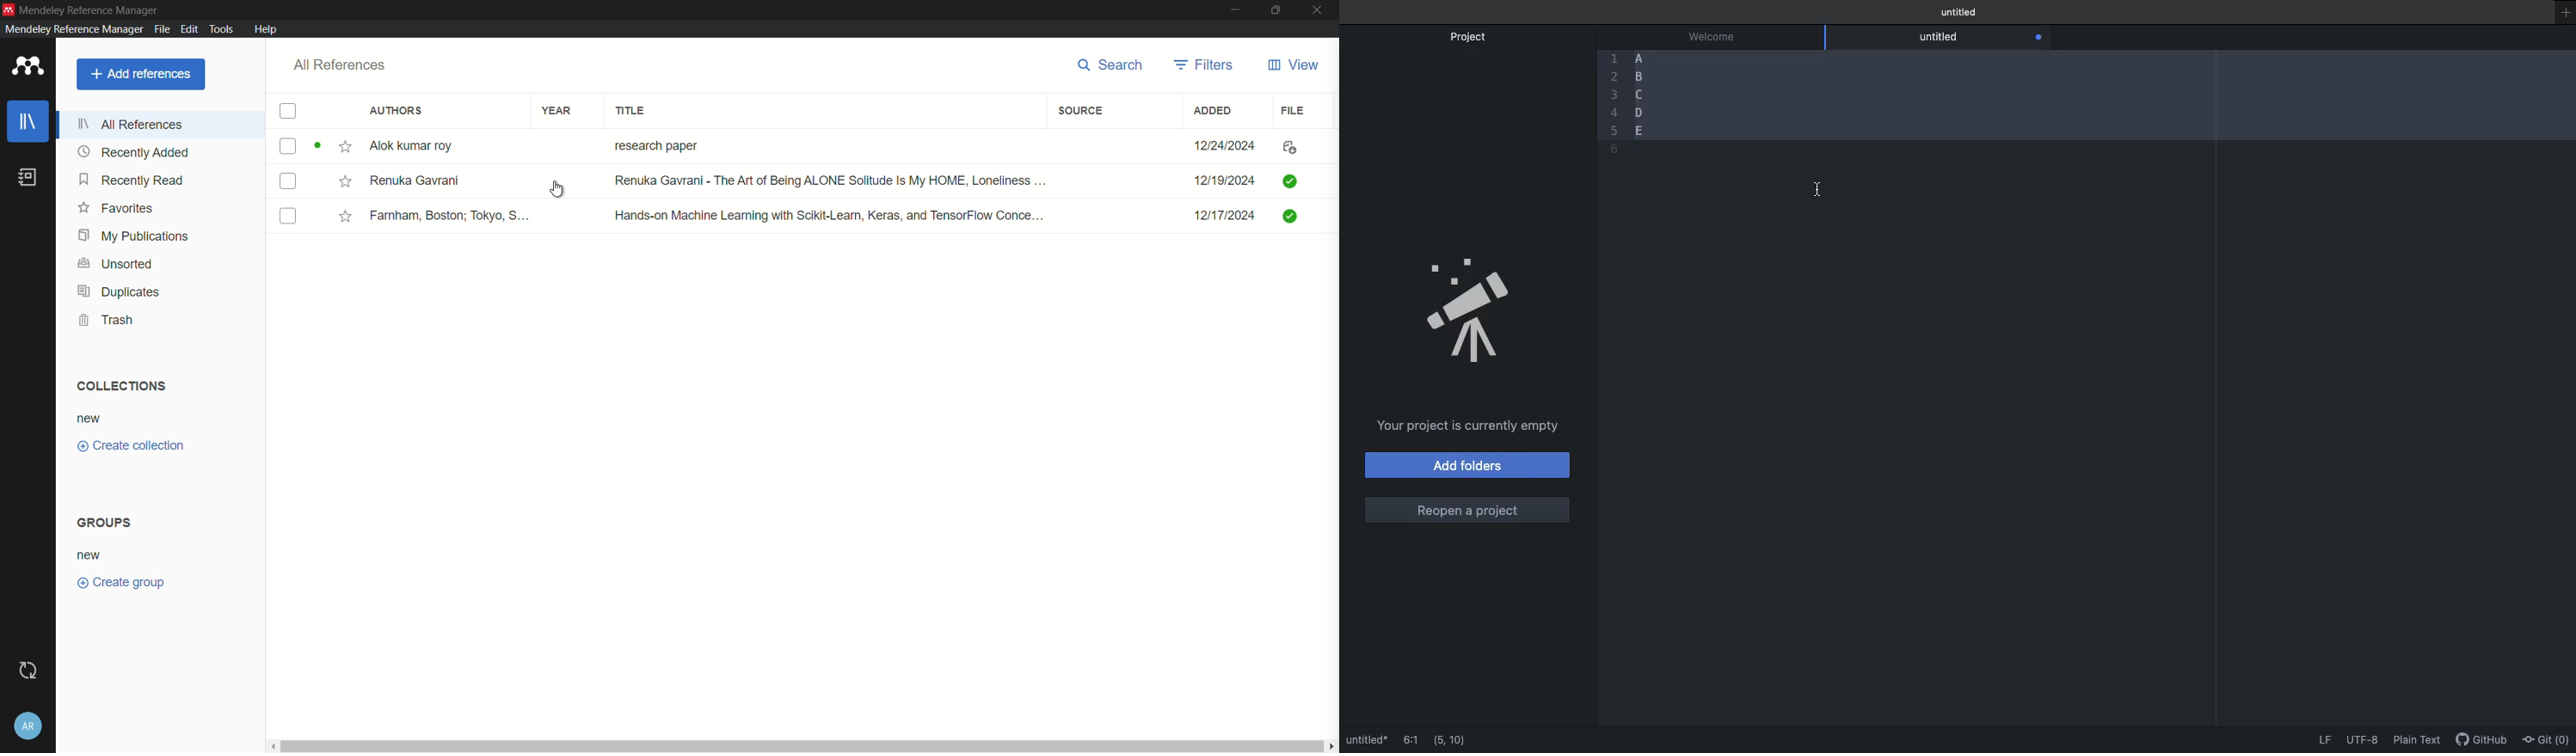 The image size is (2576, 756). I want to click on Checkbox, so click(286, 183).